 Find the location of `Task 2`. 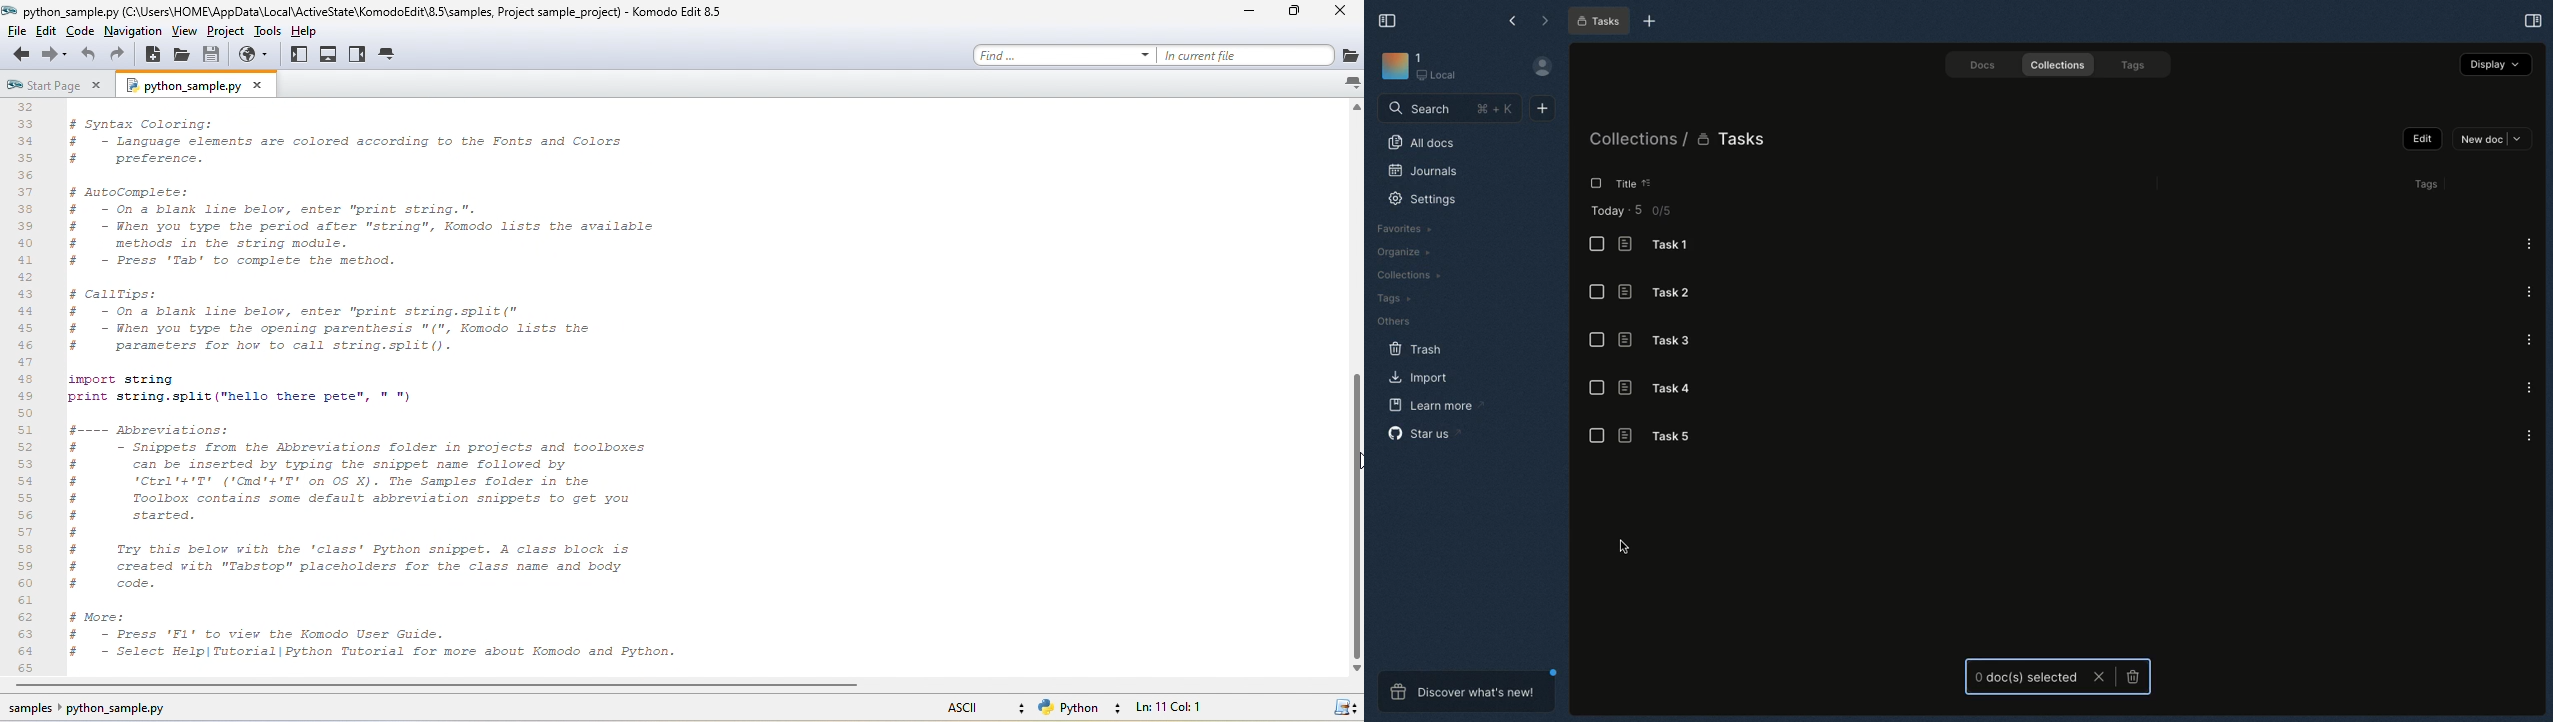

Task 2 is located at coordinates (1663, 292).